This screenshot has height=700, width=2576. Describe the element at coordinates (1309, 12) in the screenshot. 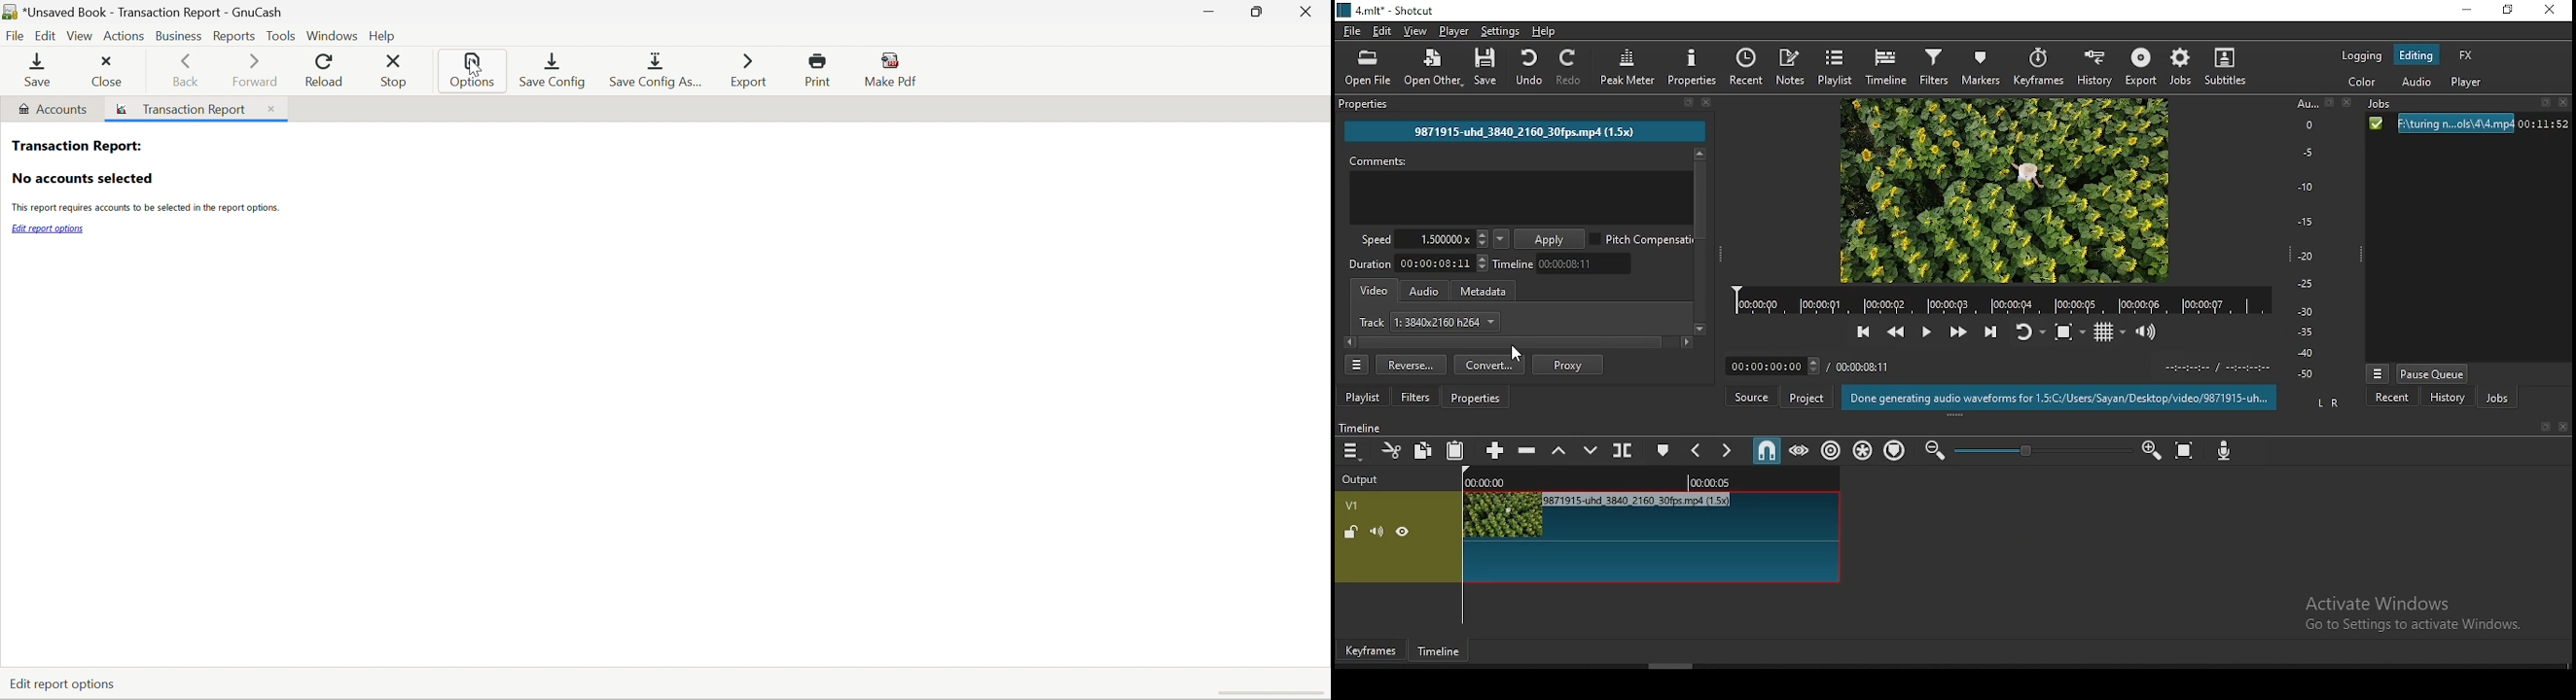

I see `Close` at that location.